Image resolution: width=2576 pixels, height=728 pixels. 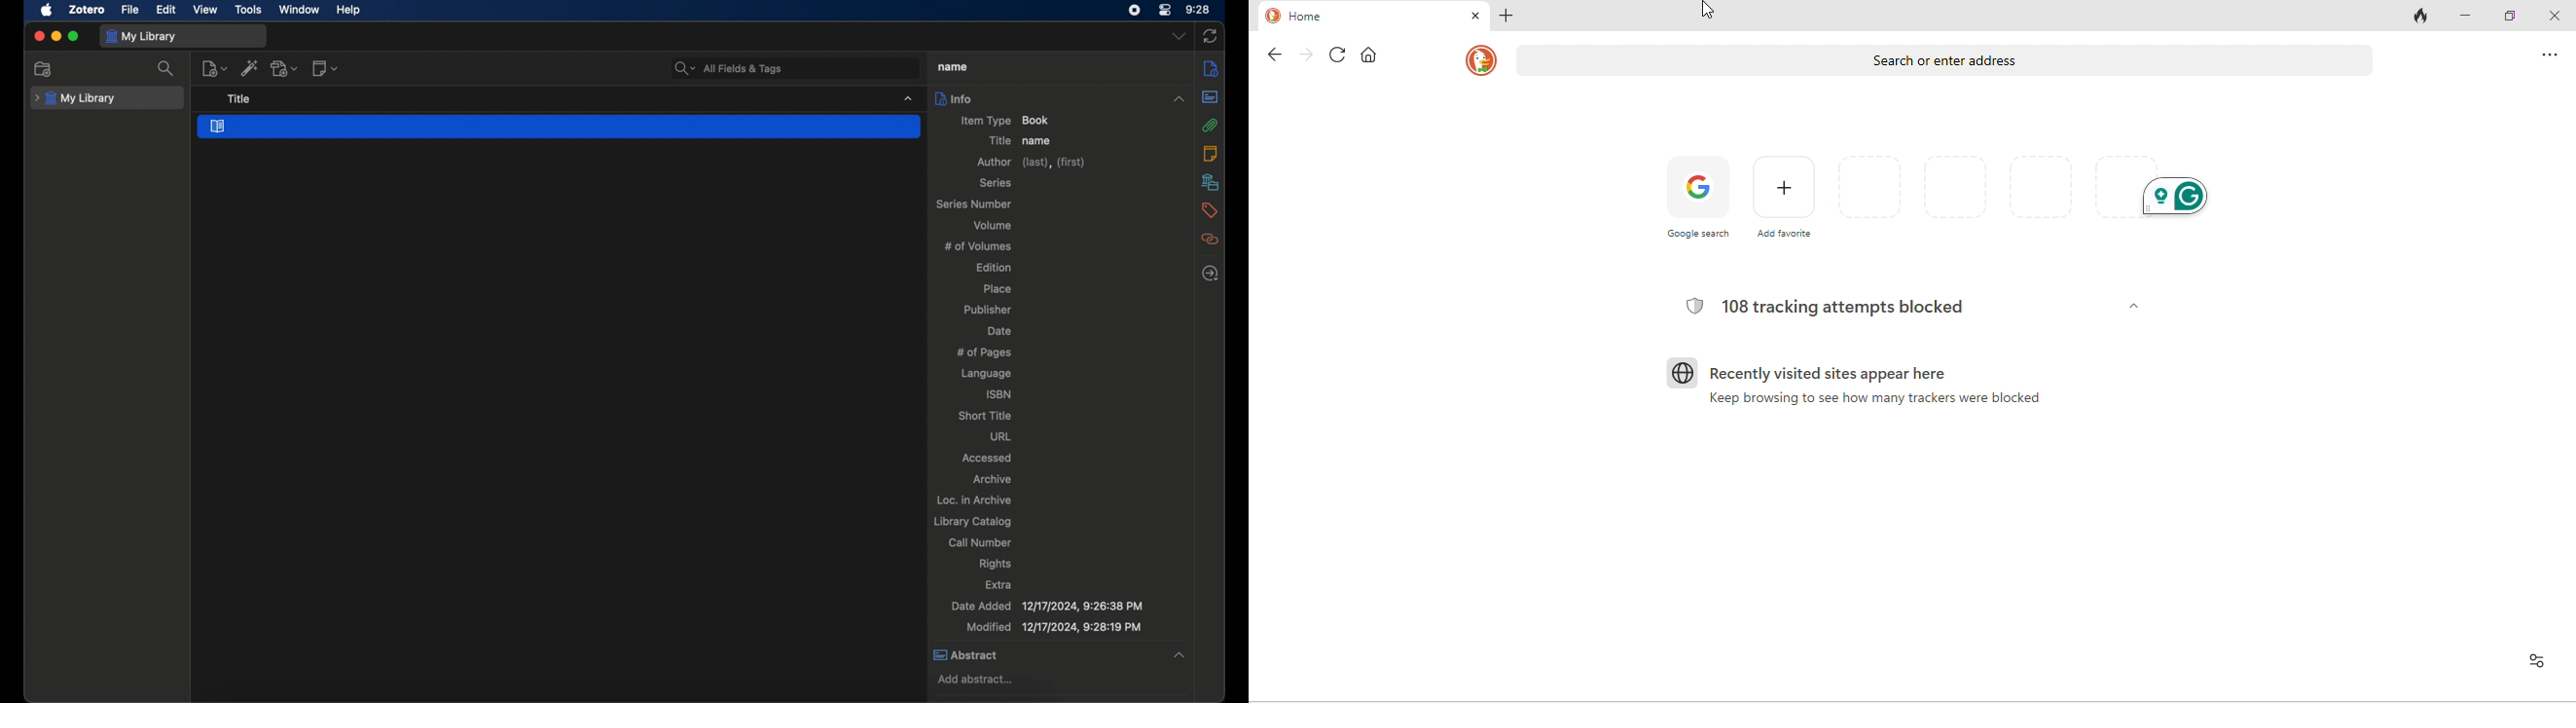 What do you see at coordinates (1055, 626) in the screenshot?
I see `modified` at bounding box center [1055, 626].